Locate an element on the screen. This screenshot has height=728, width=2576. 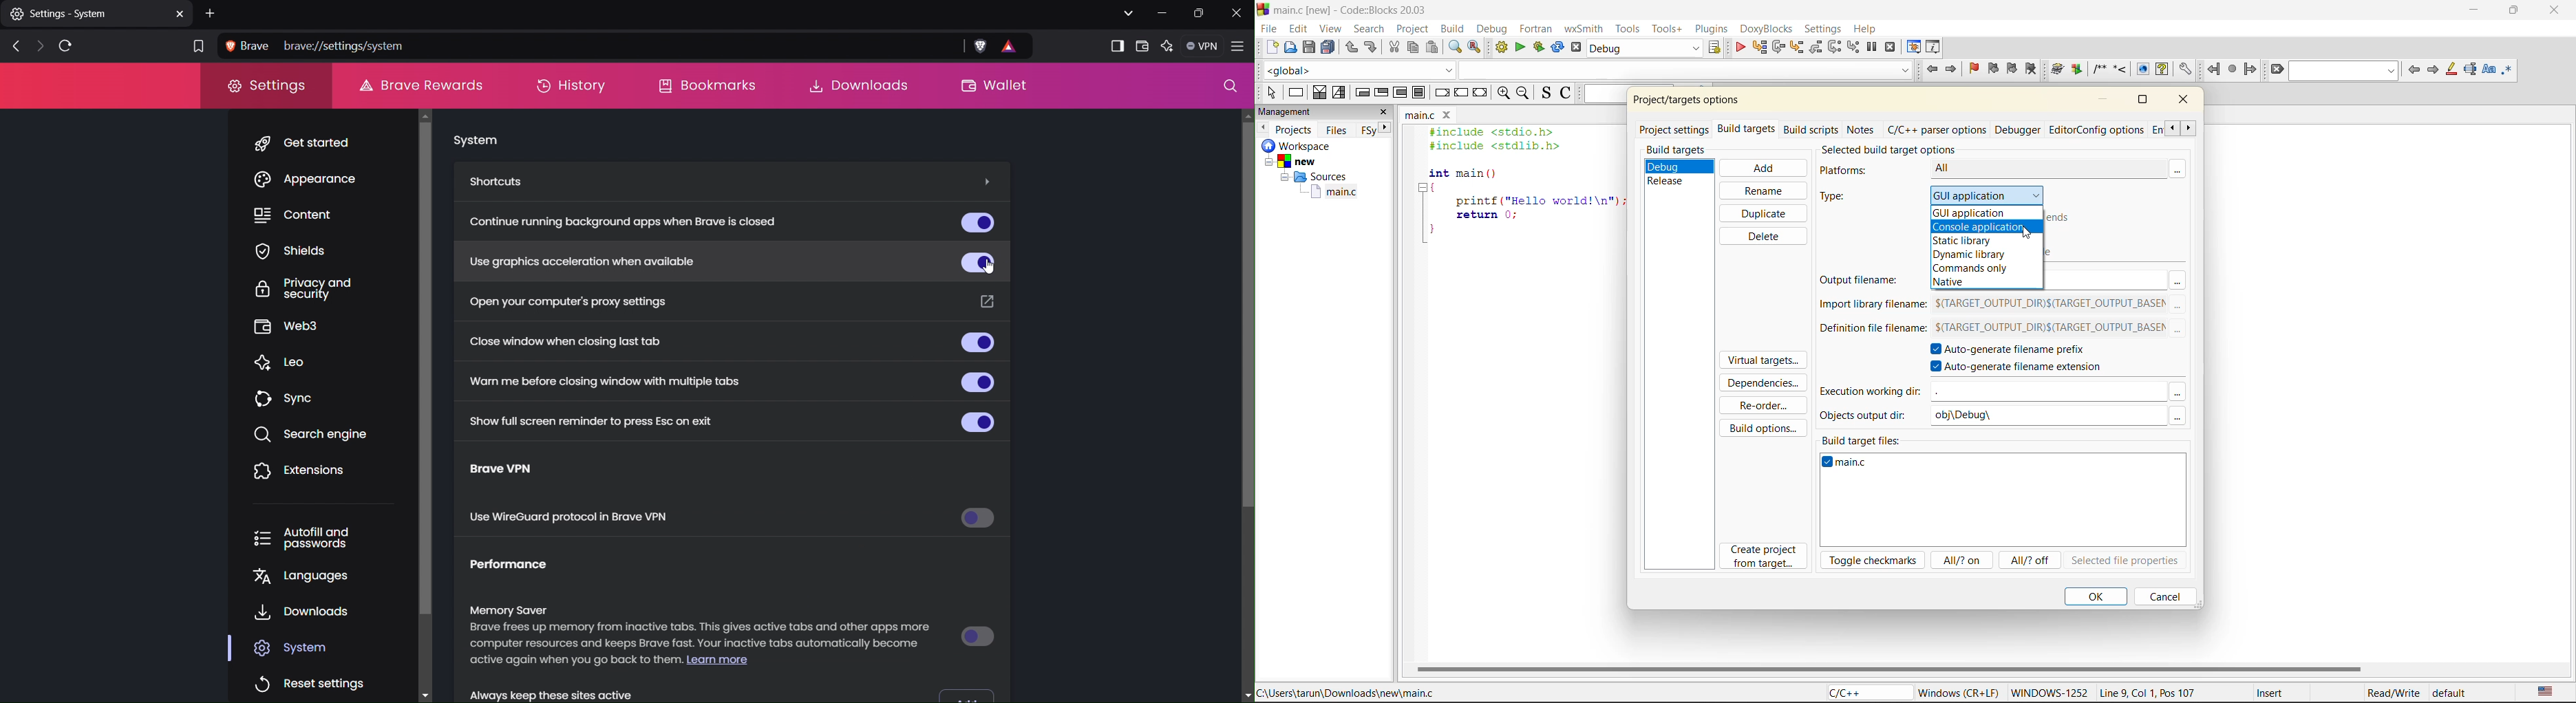
selected file properties is located at coordinates (2125, 561).